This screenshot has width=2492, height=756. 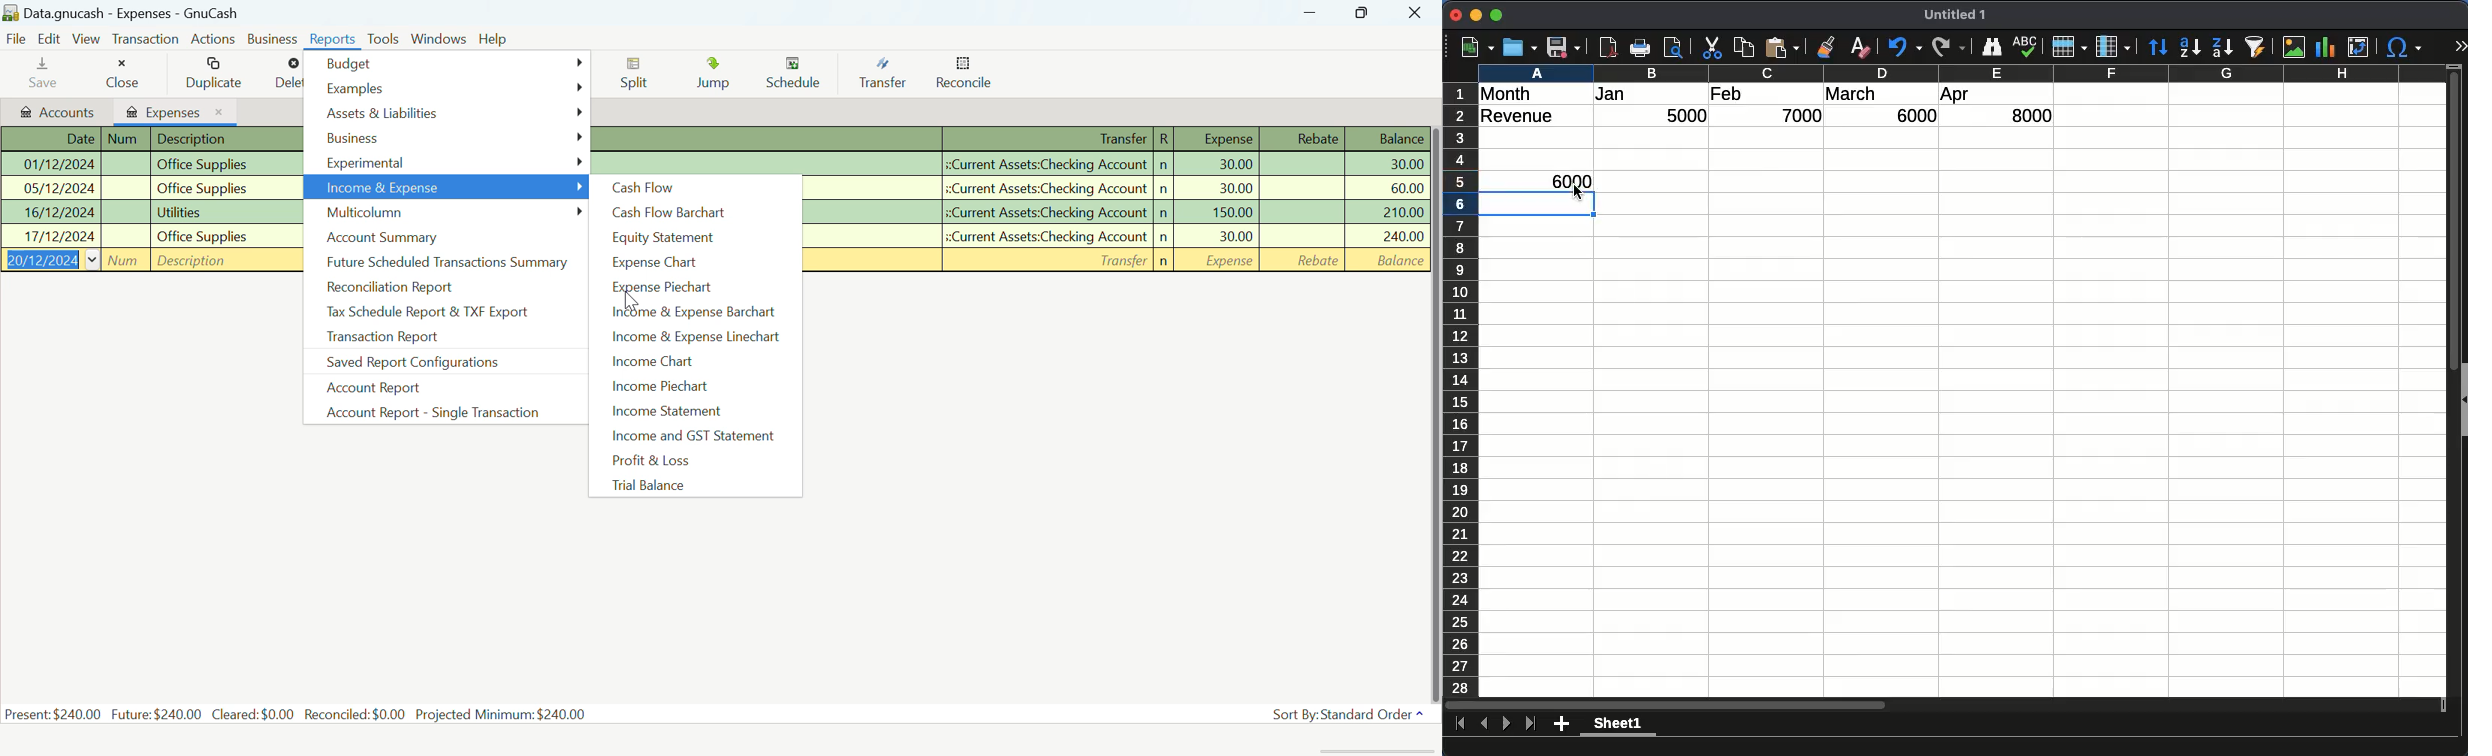 What do you see at coordinates (429, 410) in the screenshot?
I see `Account Report - Single Transaction` at bounding box center [429, 410].